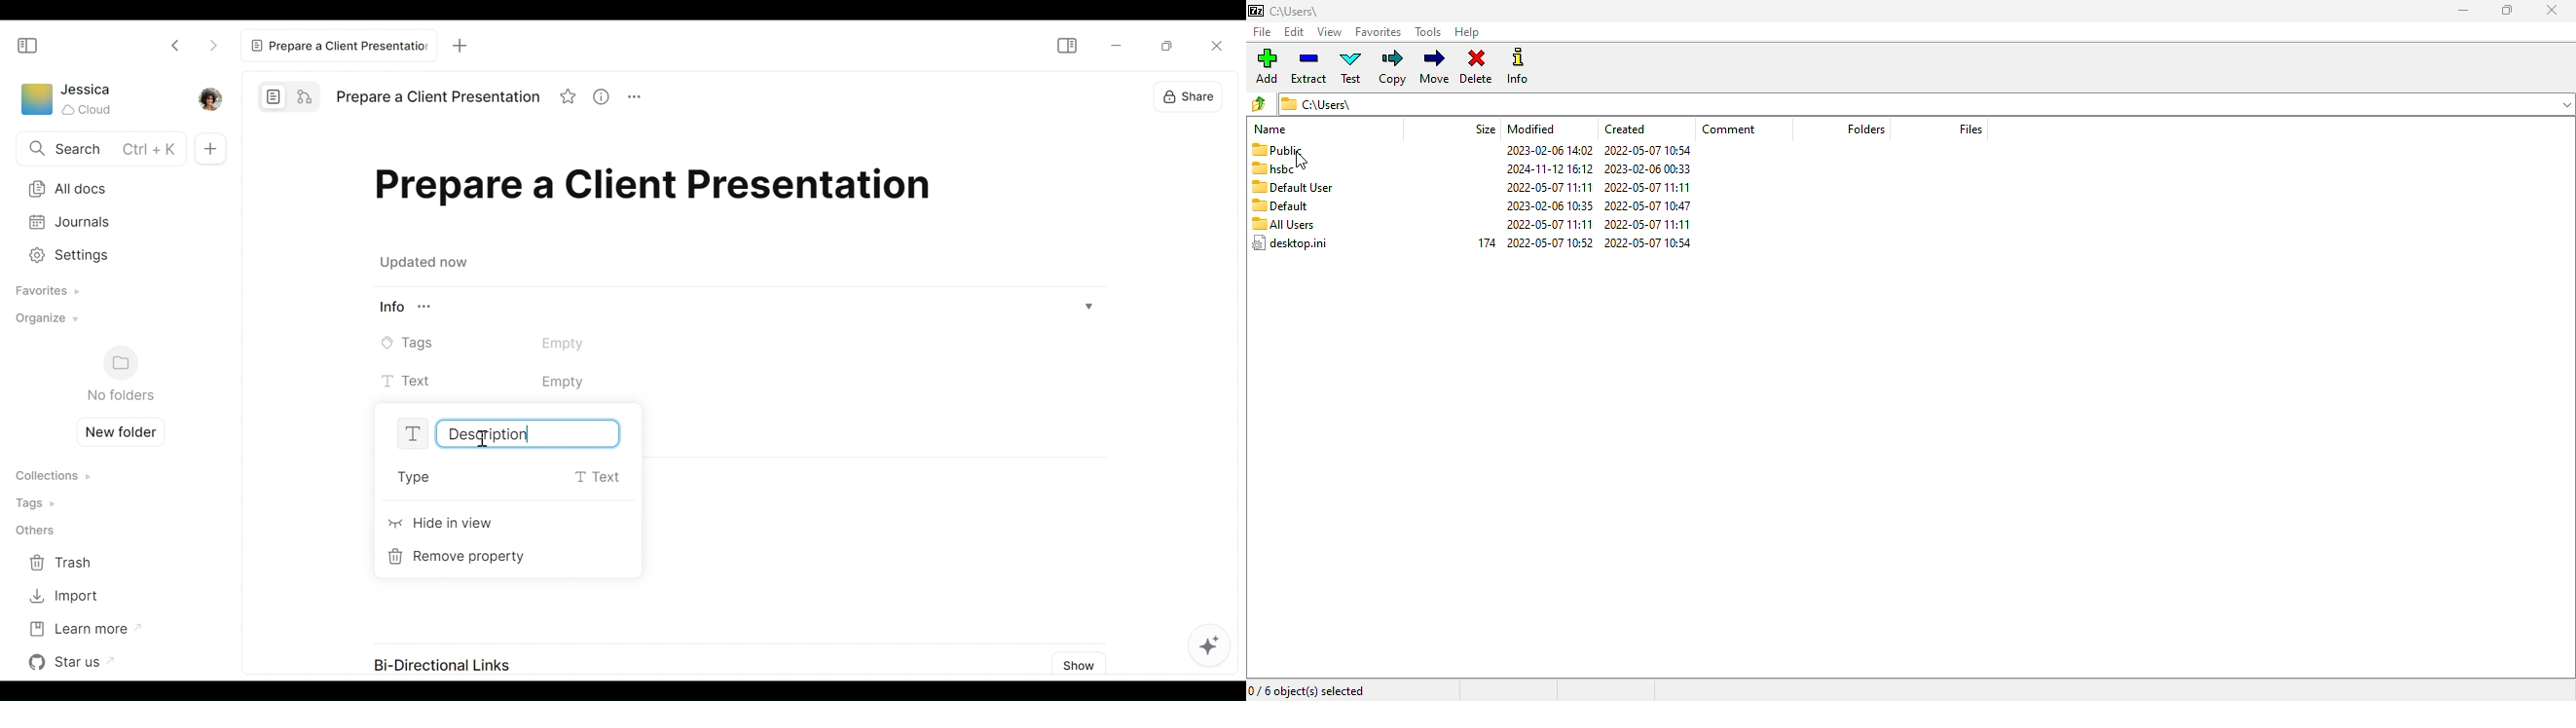  Describe the element at coordinates (659, 190) in the screenshot. I see `Title` at that location.